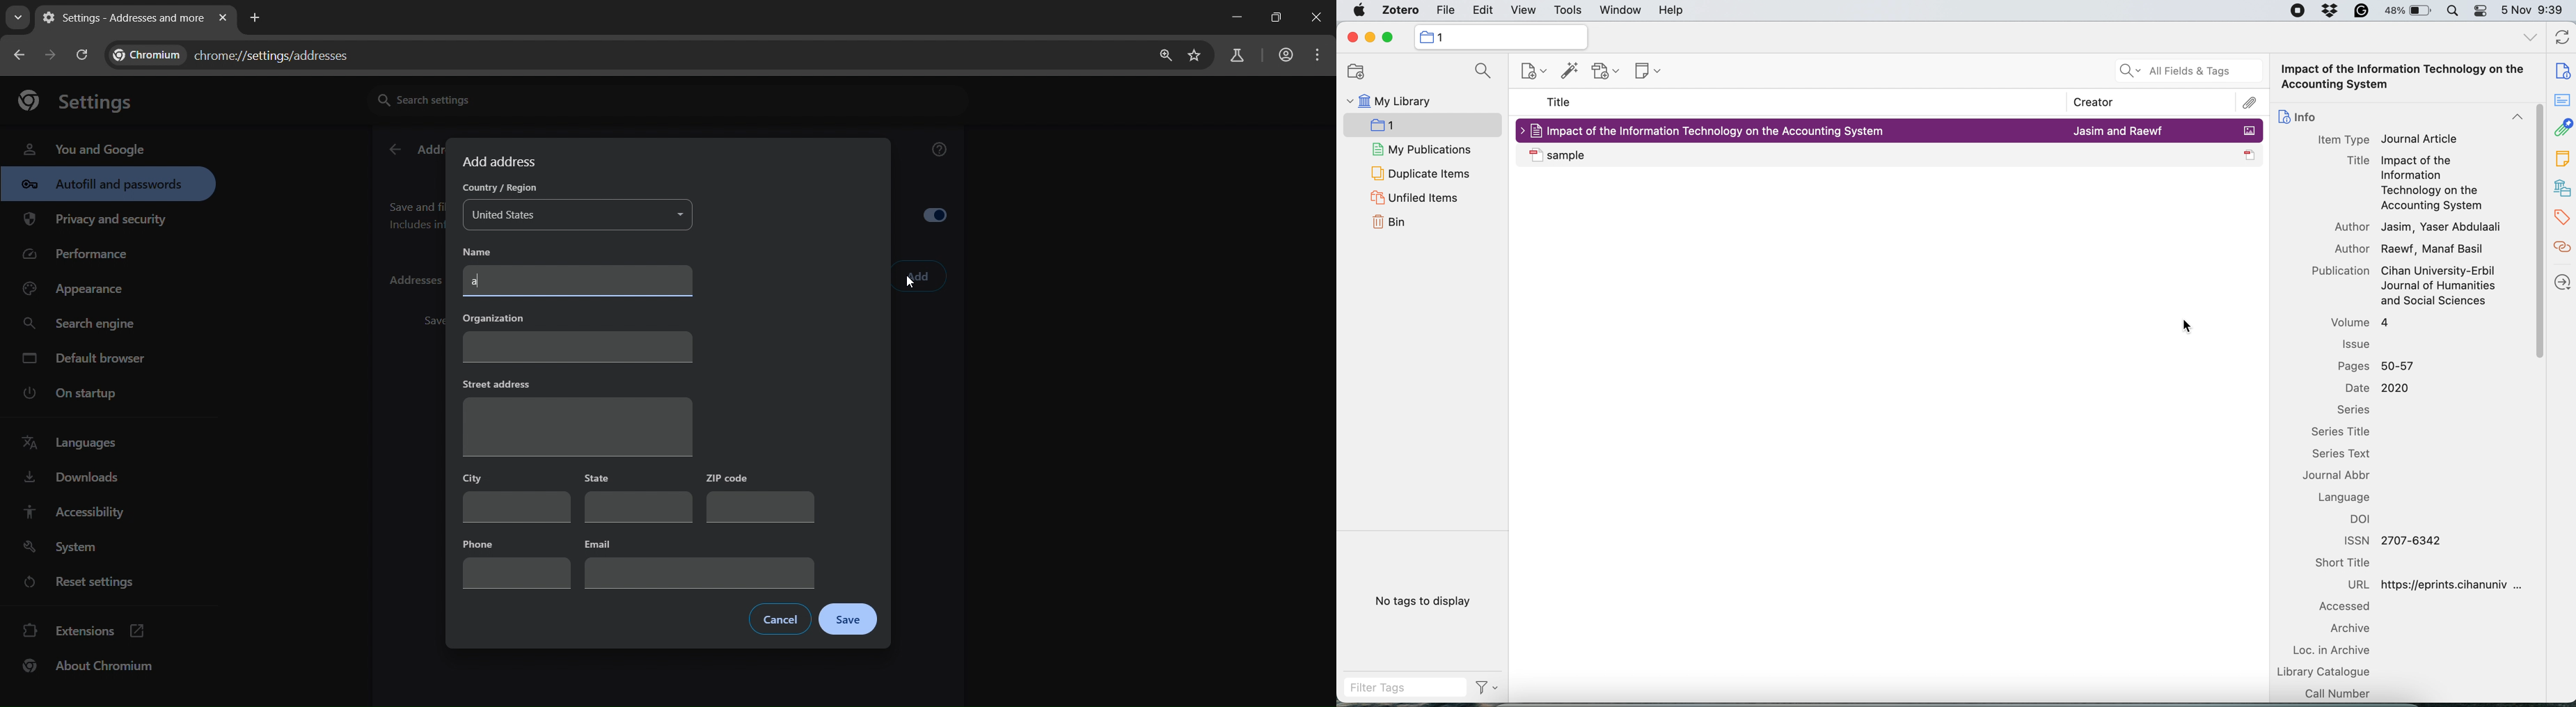  Describe the element at coordinates (2563, 70) in the screenshot. I see `note info` at that location.